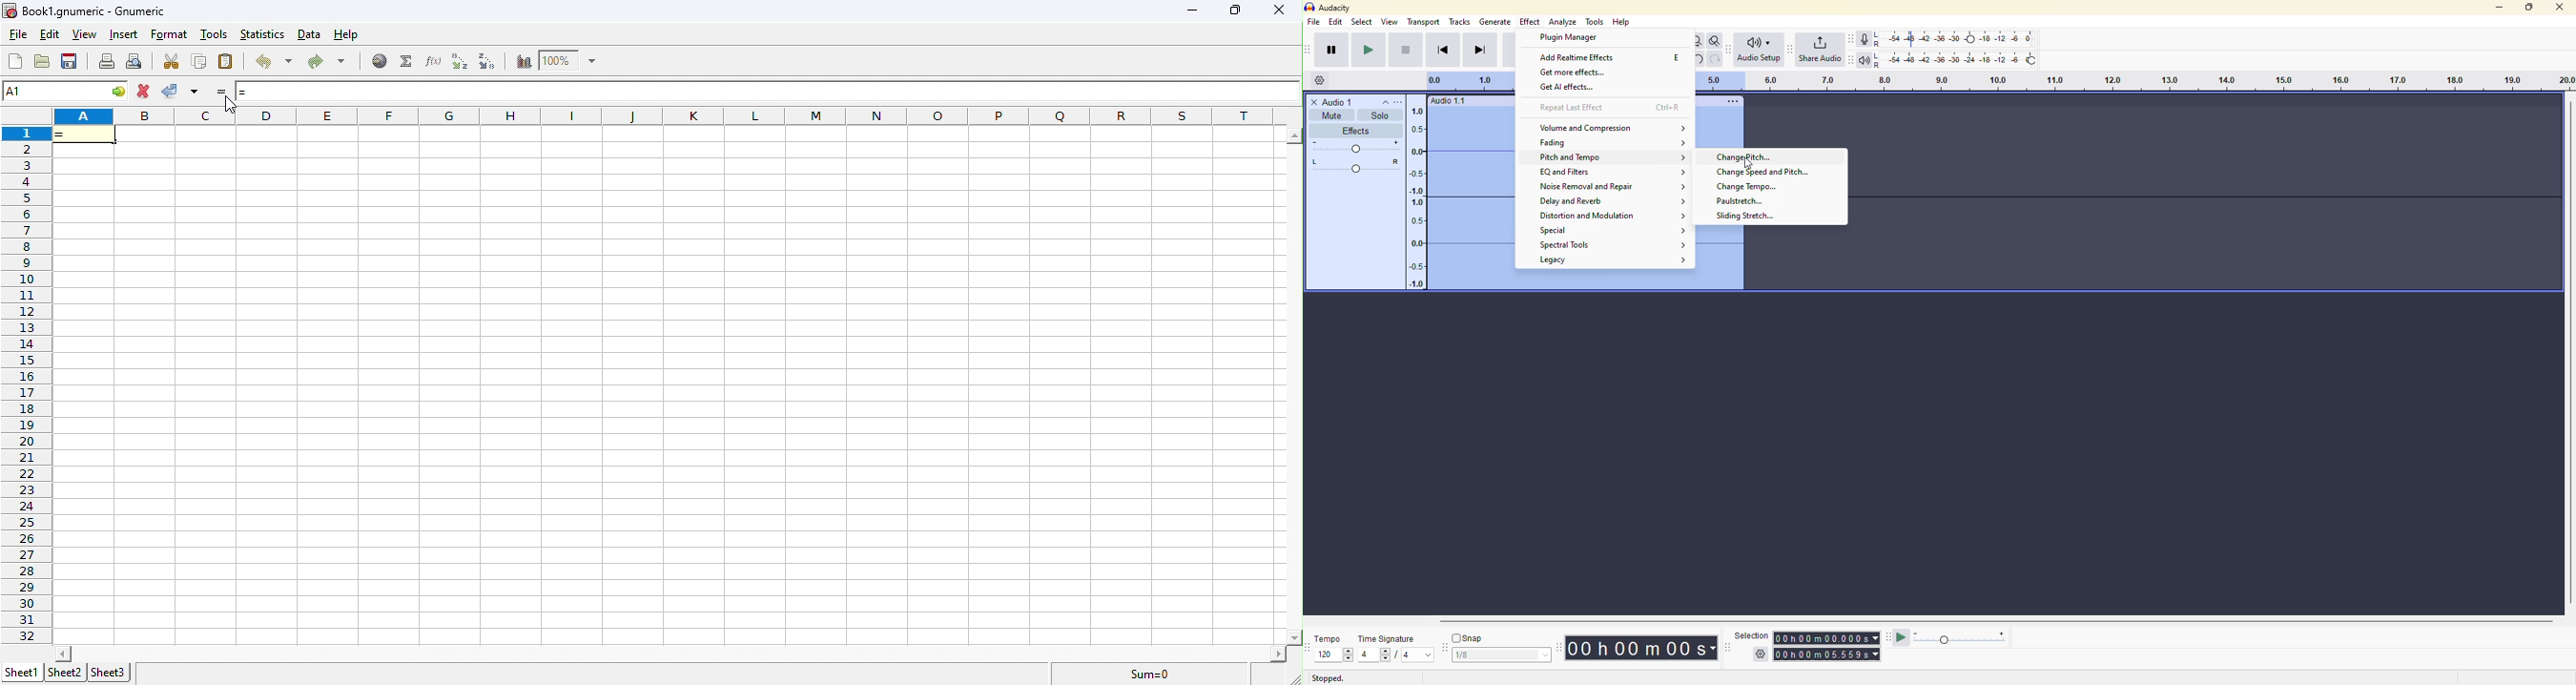 The image size is (2576, 700). What do you see at coordinates (1725, 648) in the screenshot?
I see `selection toolbar` at bounding box center [1725, 648].